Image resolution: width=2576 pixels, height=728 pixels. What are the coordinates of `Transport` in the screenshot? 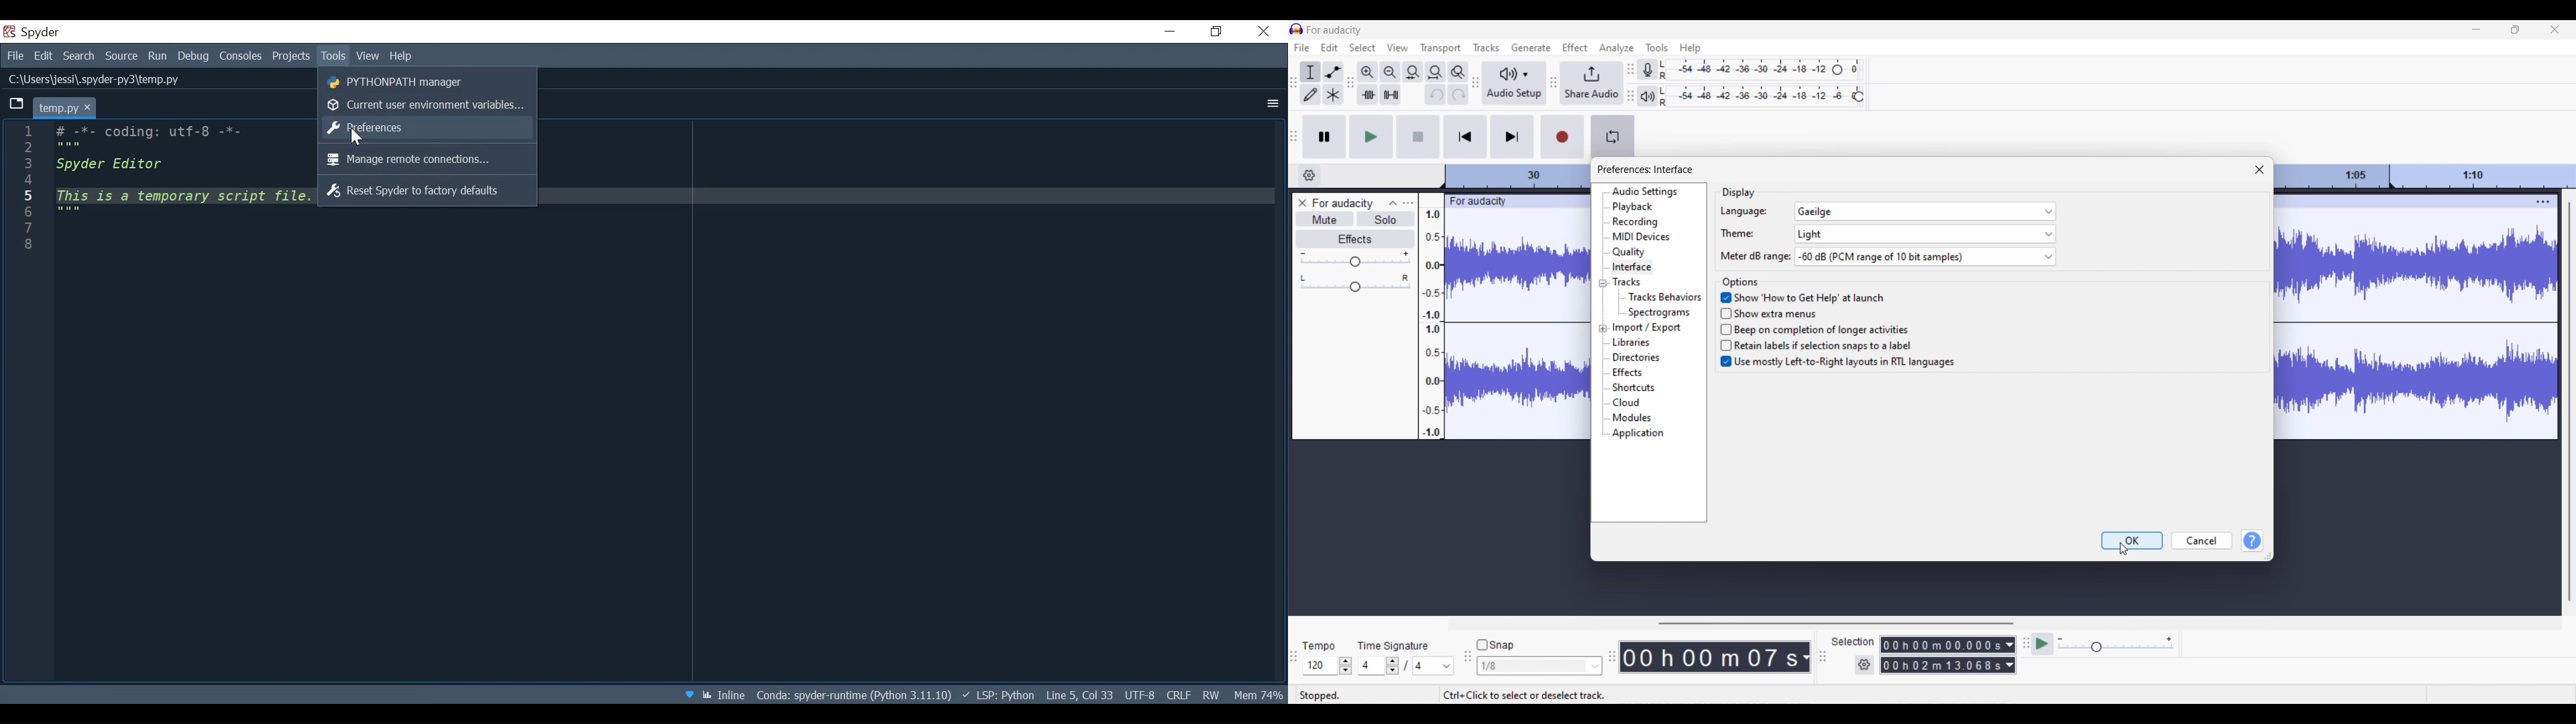 It's located at (1441, 48).